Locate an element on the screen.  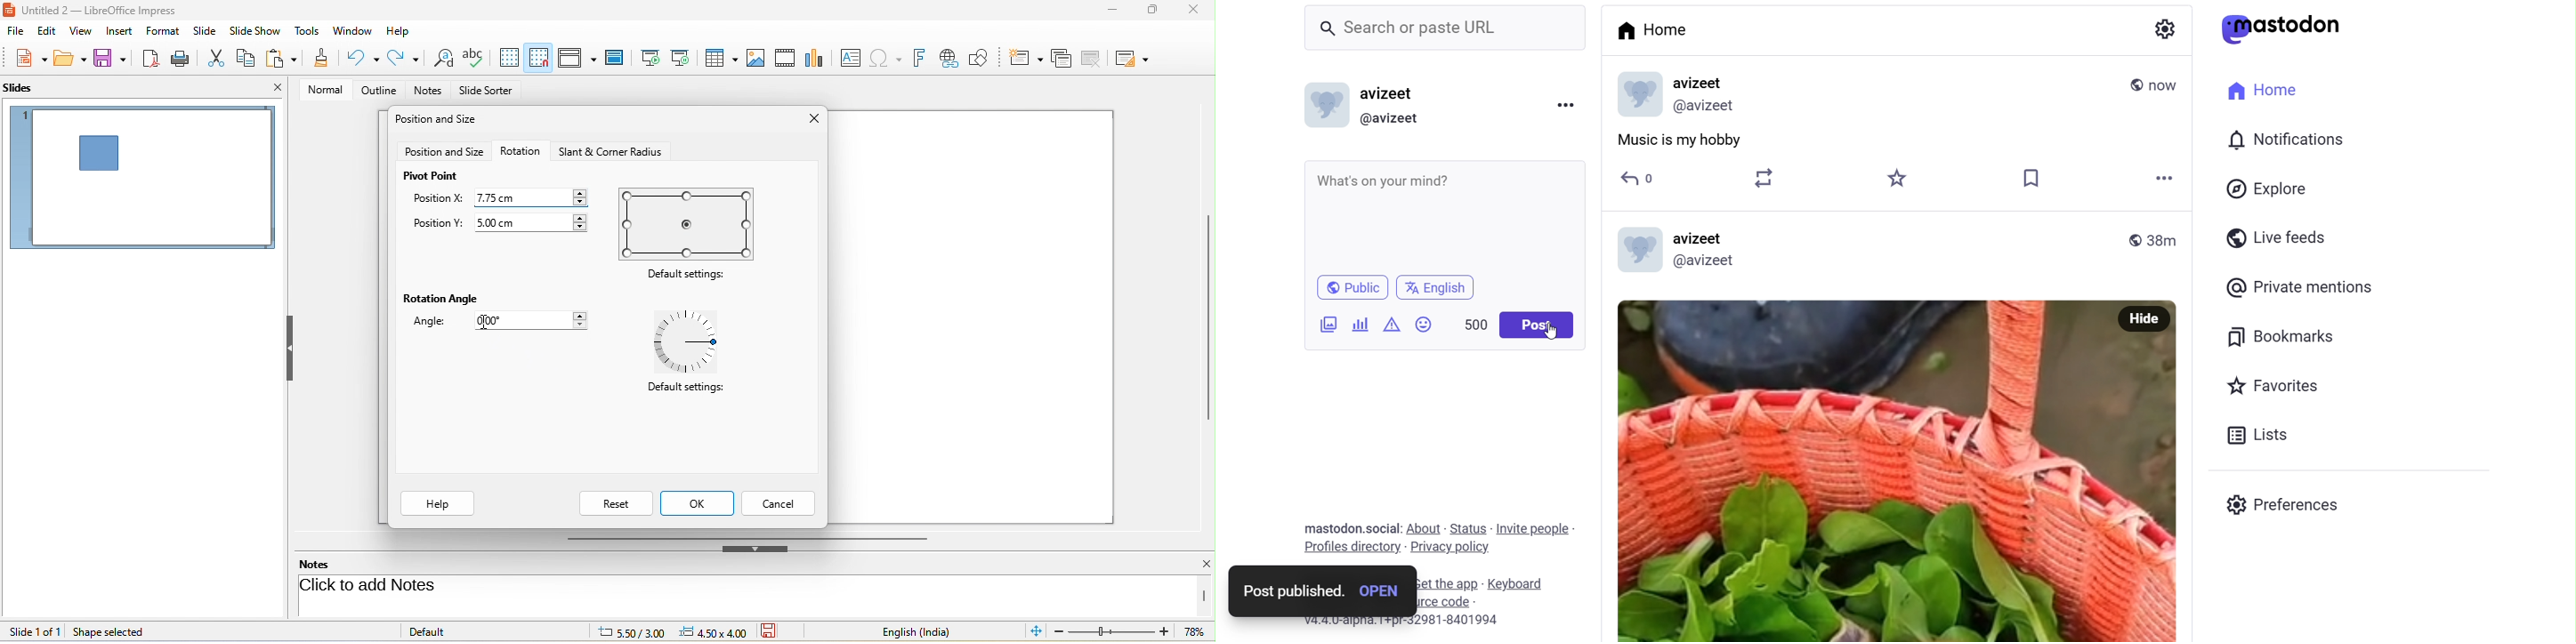
avizeet is located at coordinates (1390, 94).